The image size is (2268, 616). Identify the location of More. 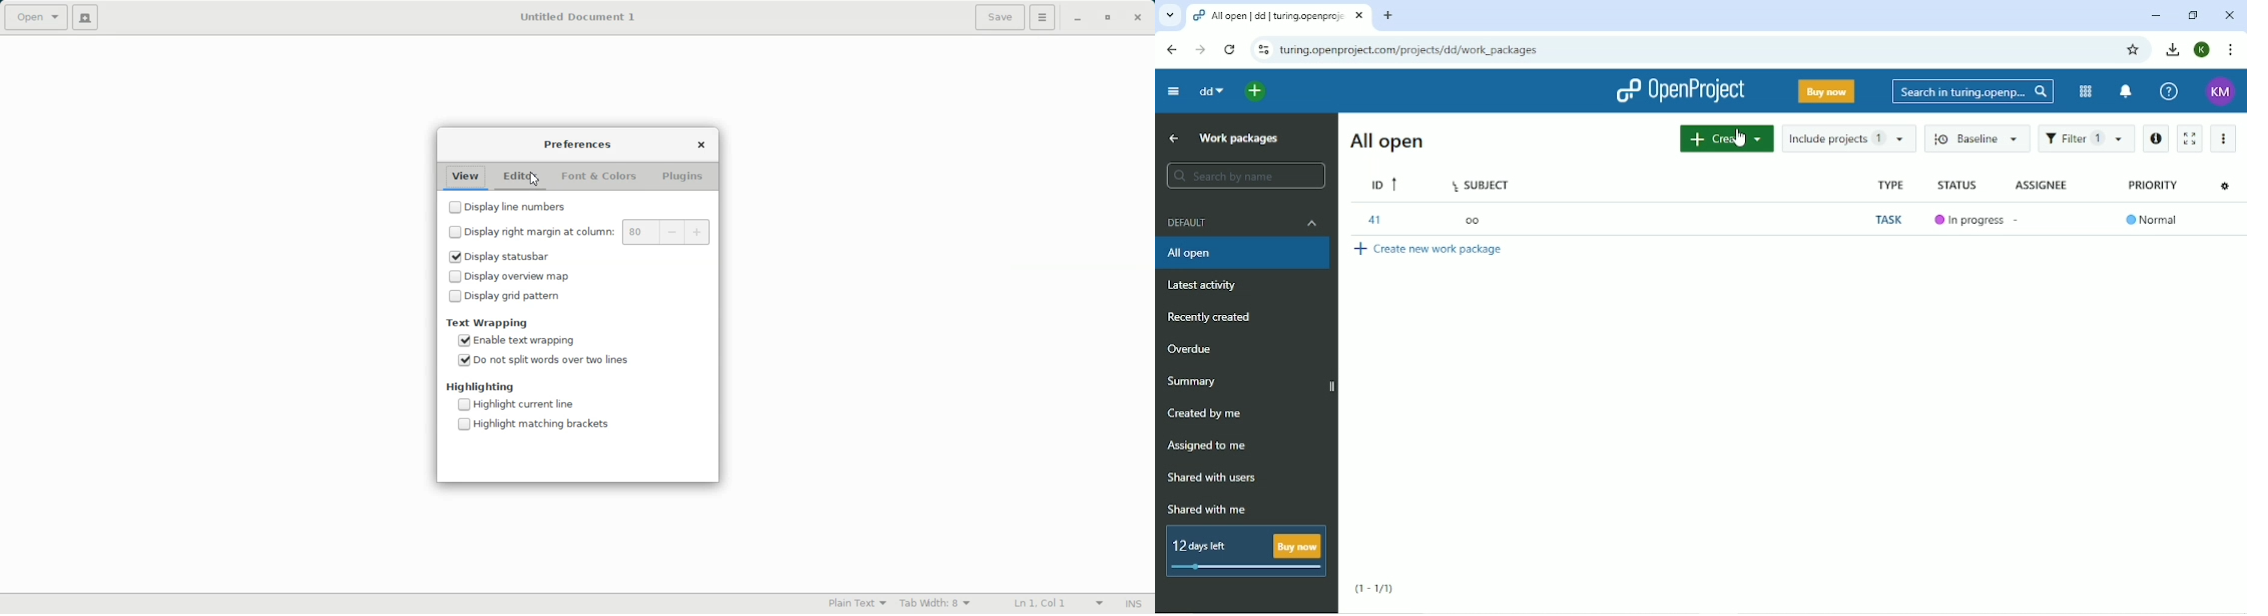
(2223, 138).